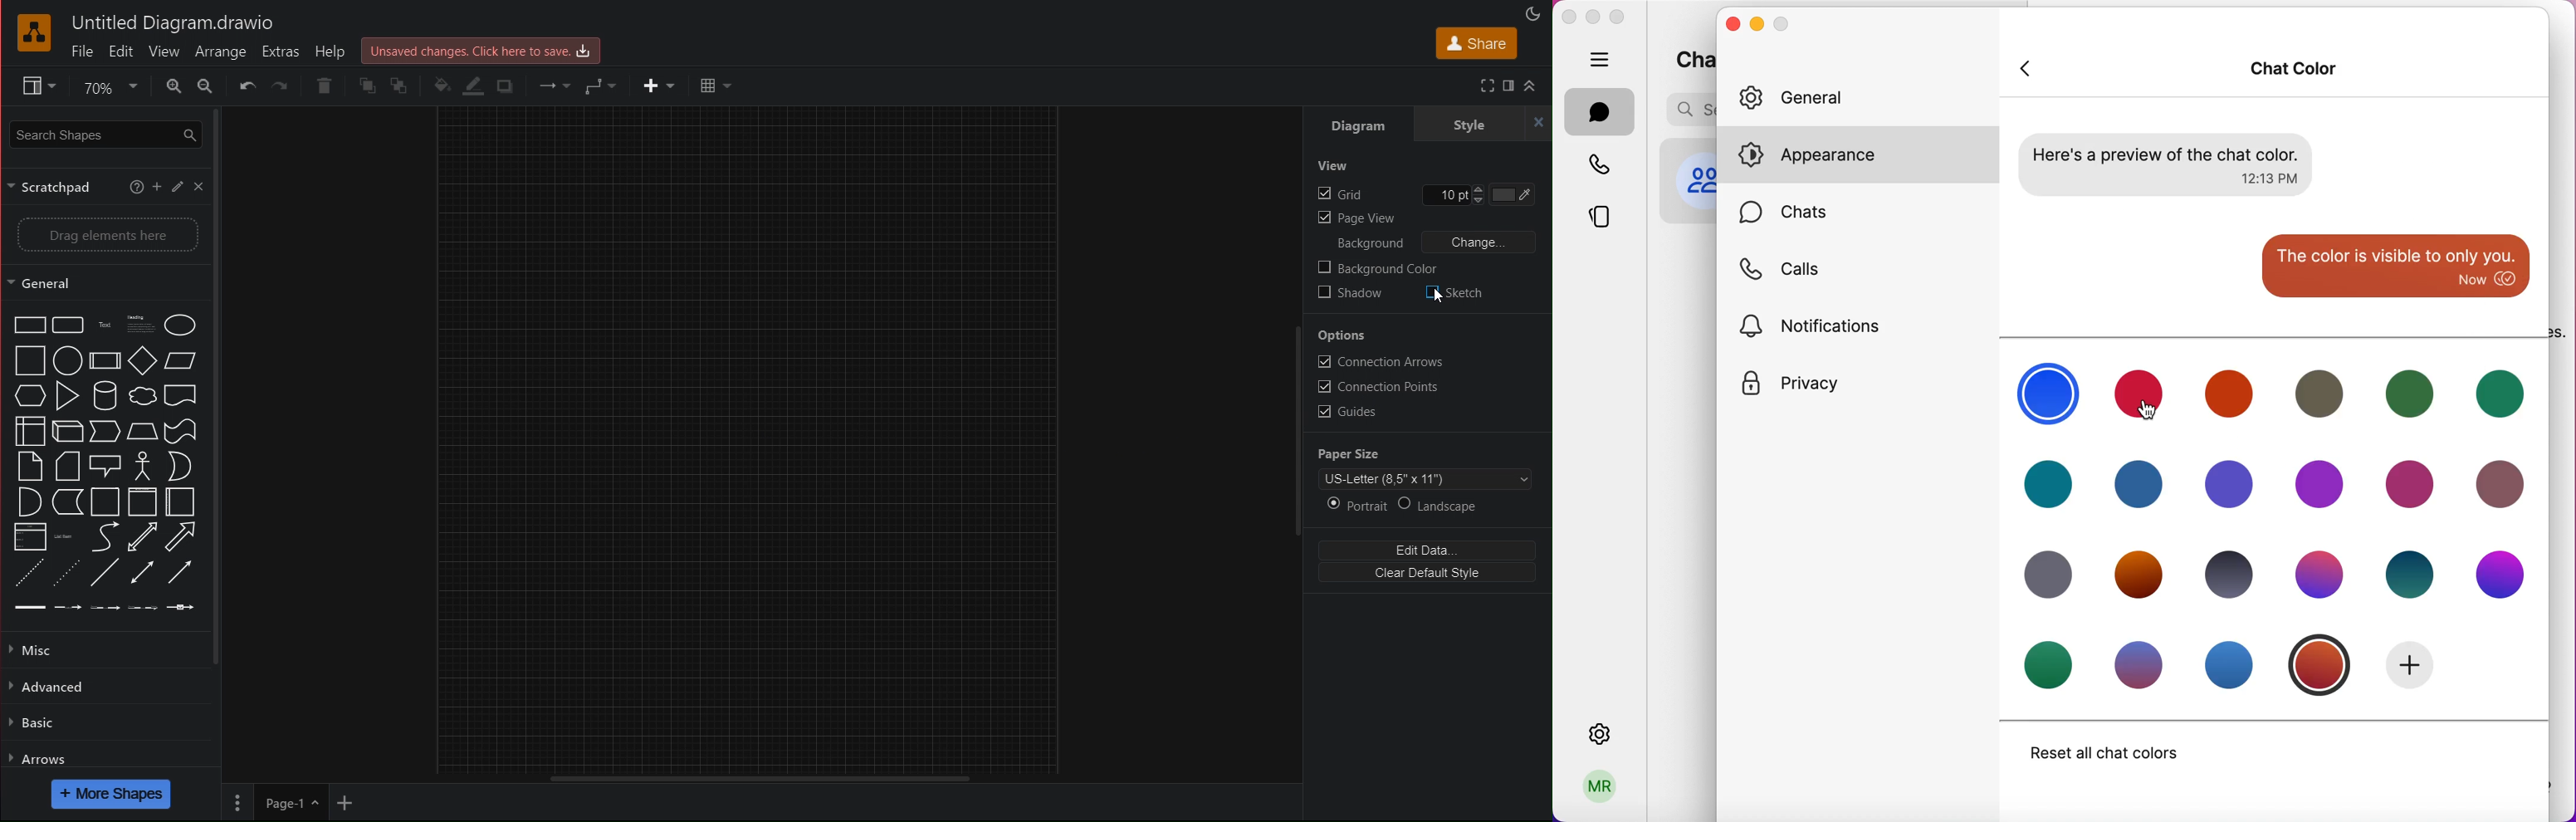 The image size is (2576, 840). What do you see at coordinates (1478, 187) in the screenshot?
I see `increase grid pt` at bounding box center [1478, 187].